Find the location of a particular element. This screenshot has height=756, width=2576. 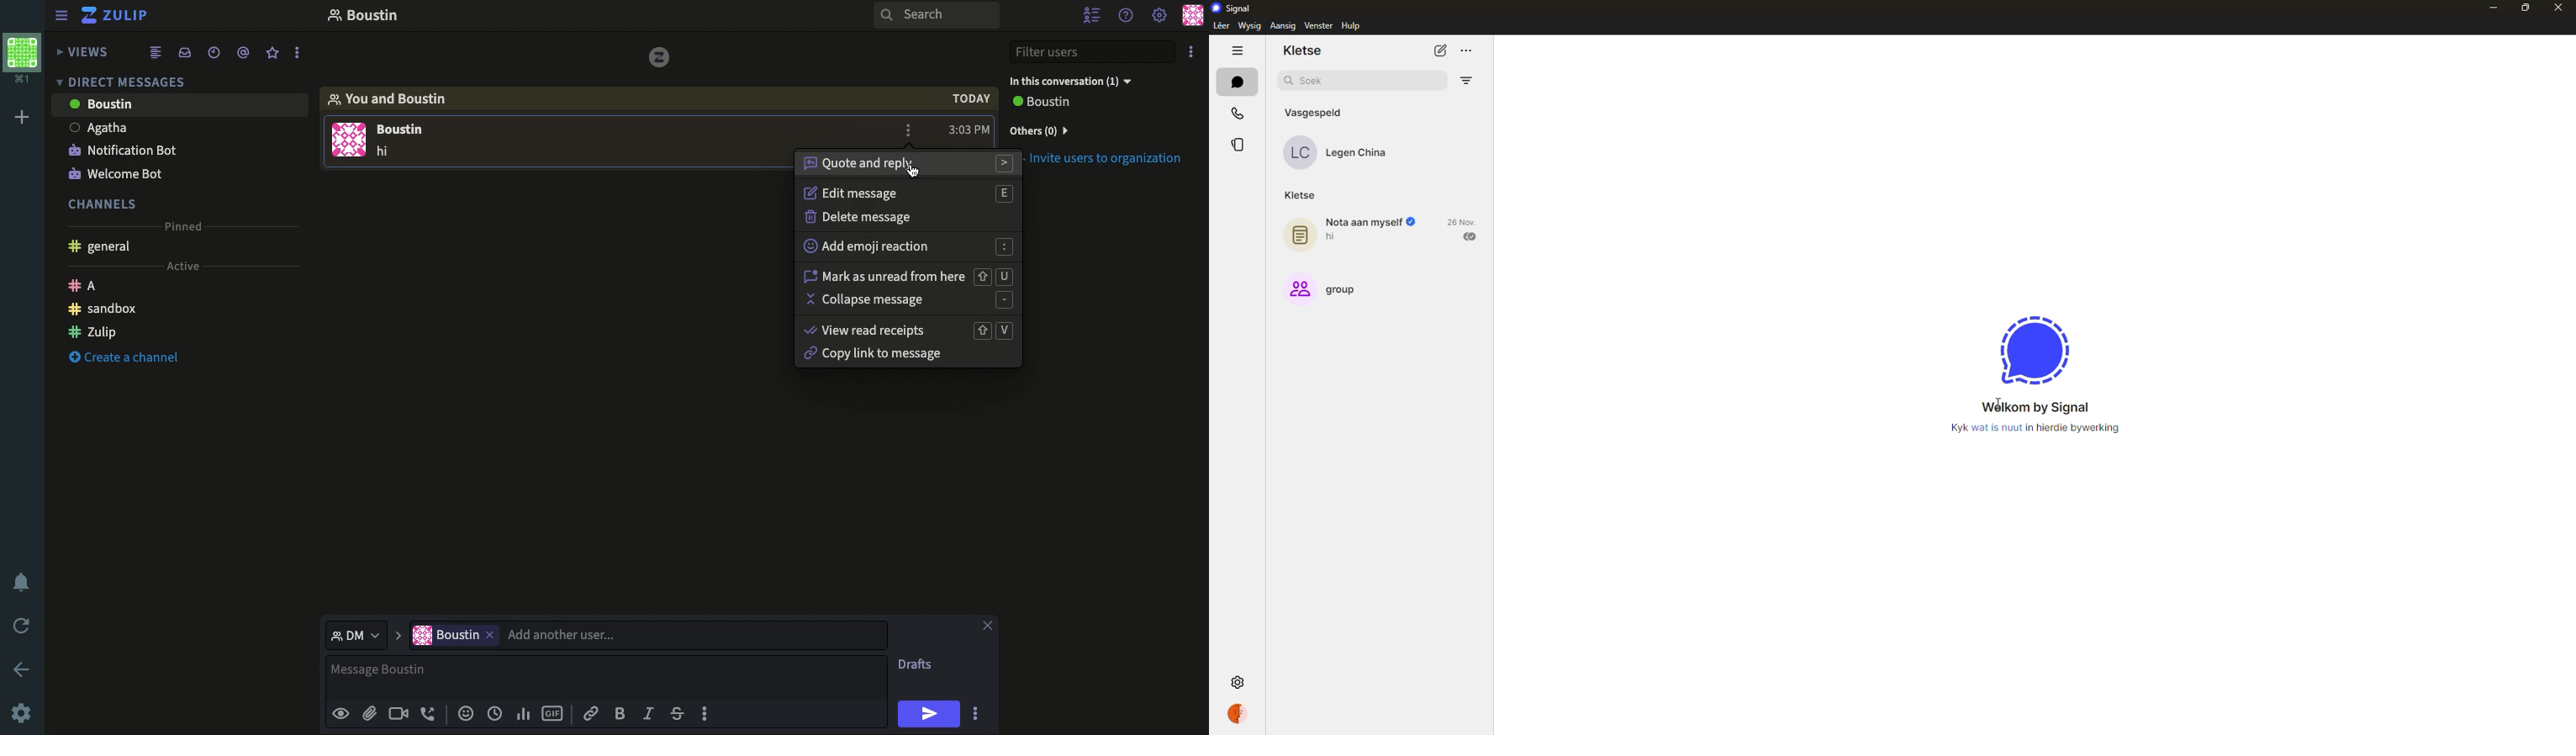

Views is located at coordinates (87, 50).